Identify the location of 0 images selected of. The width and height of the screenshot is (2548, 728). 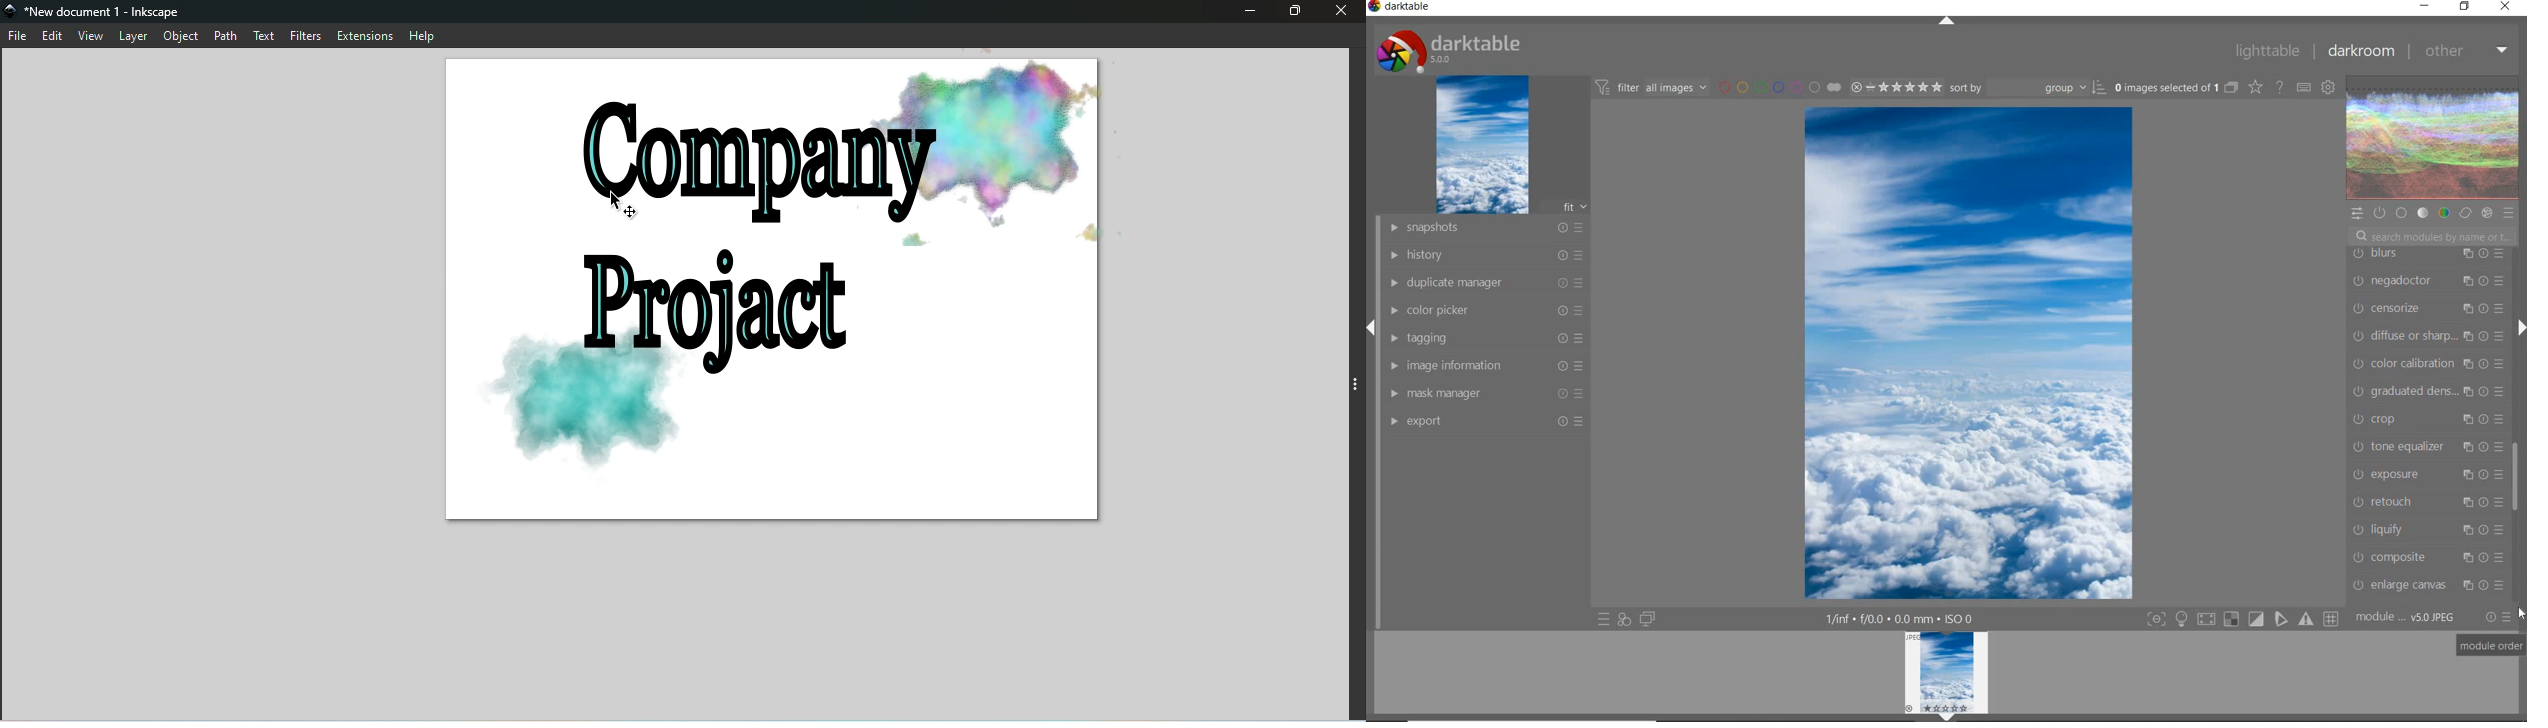
(2165, 86).